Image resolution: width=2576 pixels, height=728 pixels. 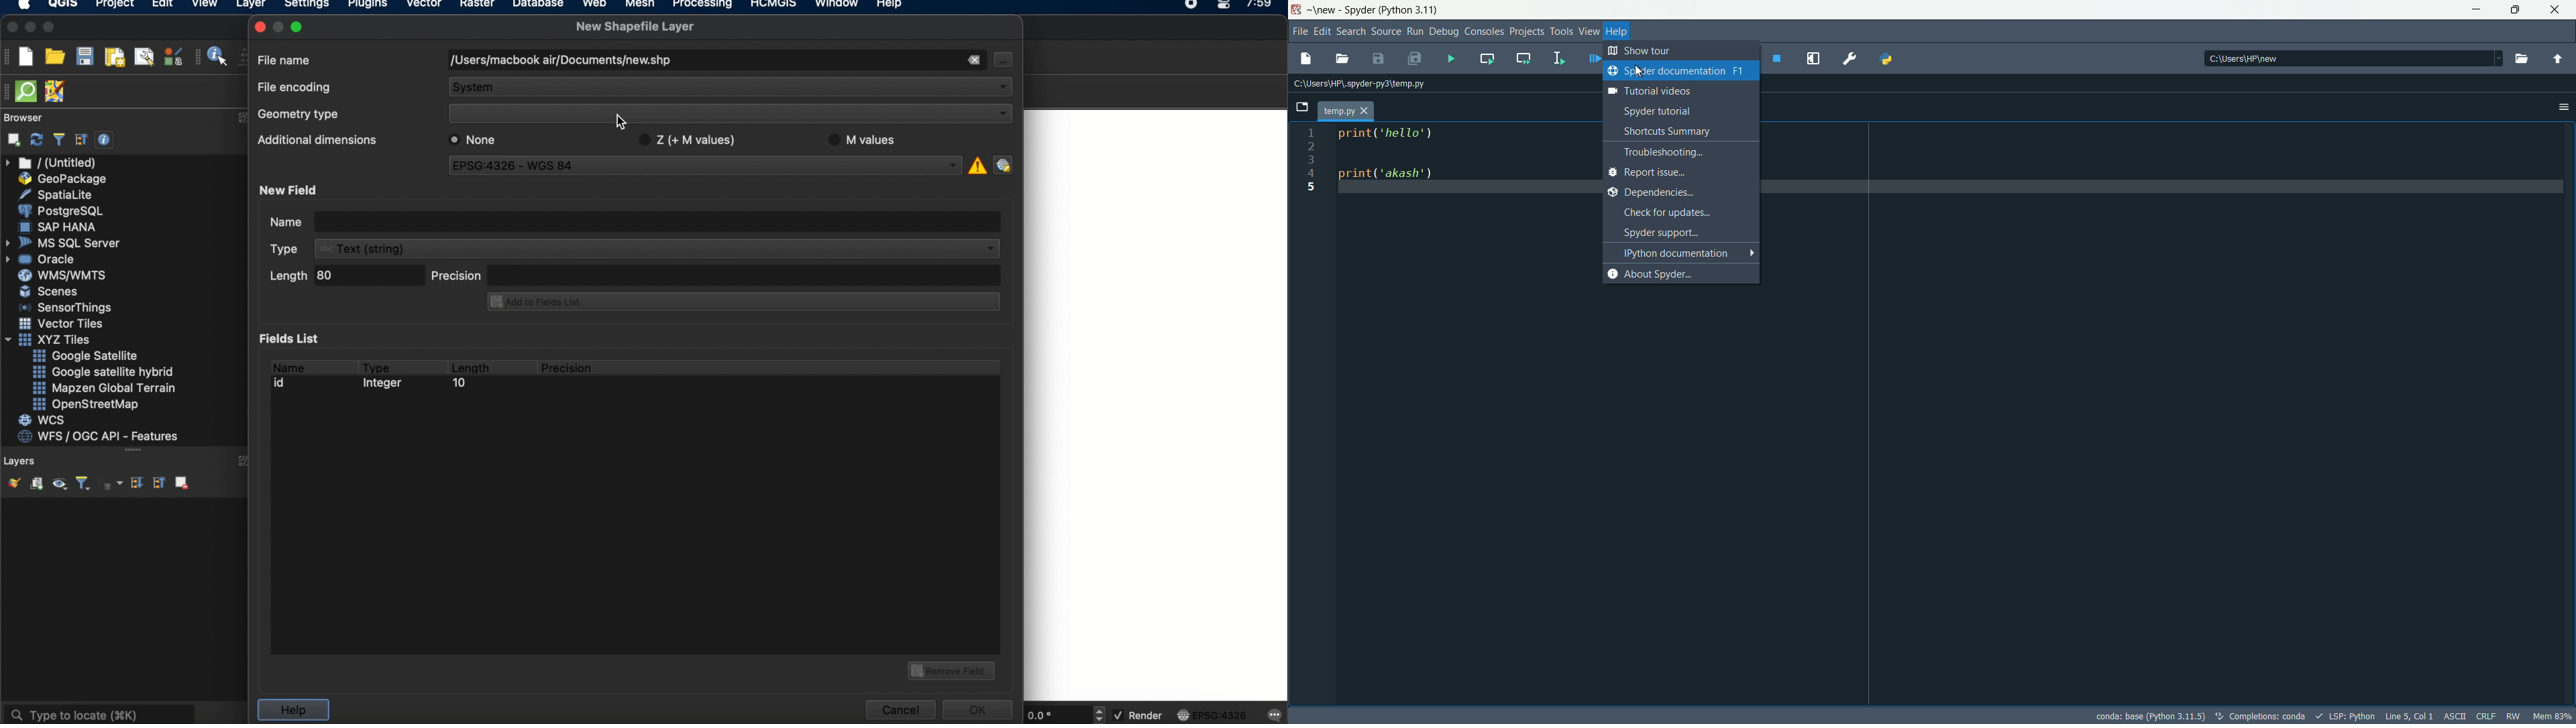 What do you see at coordinates (1385, 32) in the screenshot?
I see `source menu` at bounding box center [1385, 32].